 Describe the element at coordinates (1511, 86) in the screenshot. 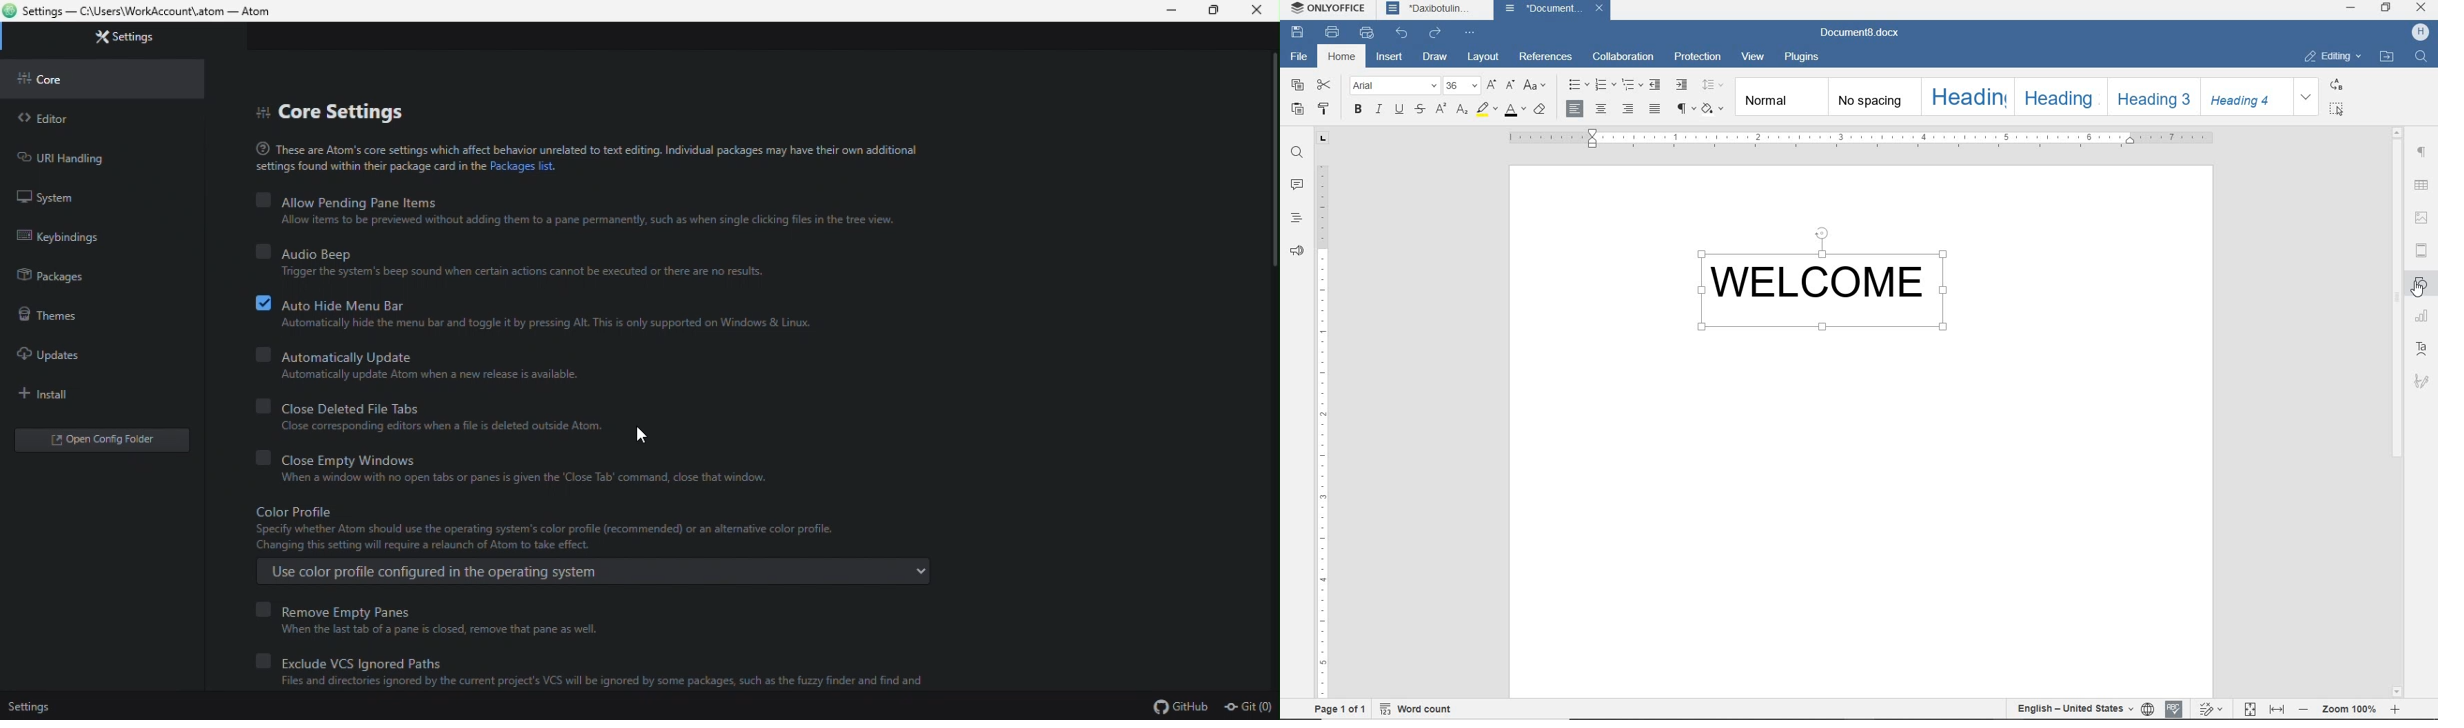

I see `DECREMENT FONT SIZE` at that location.